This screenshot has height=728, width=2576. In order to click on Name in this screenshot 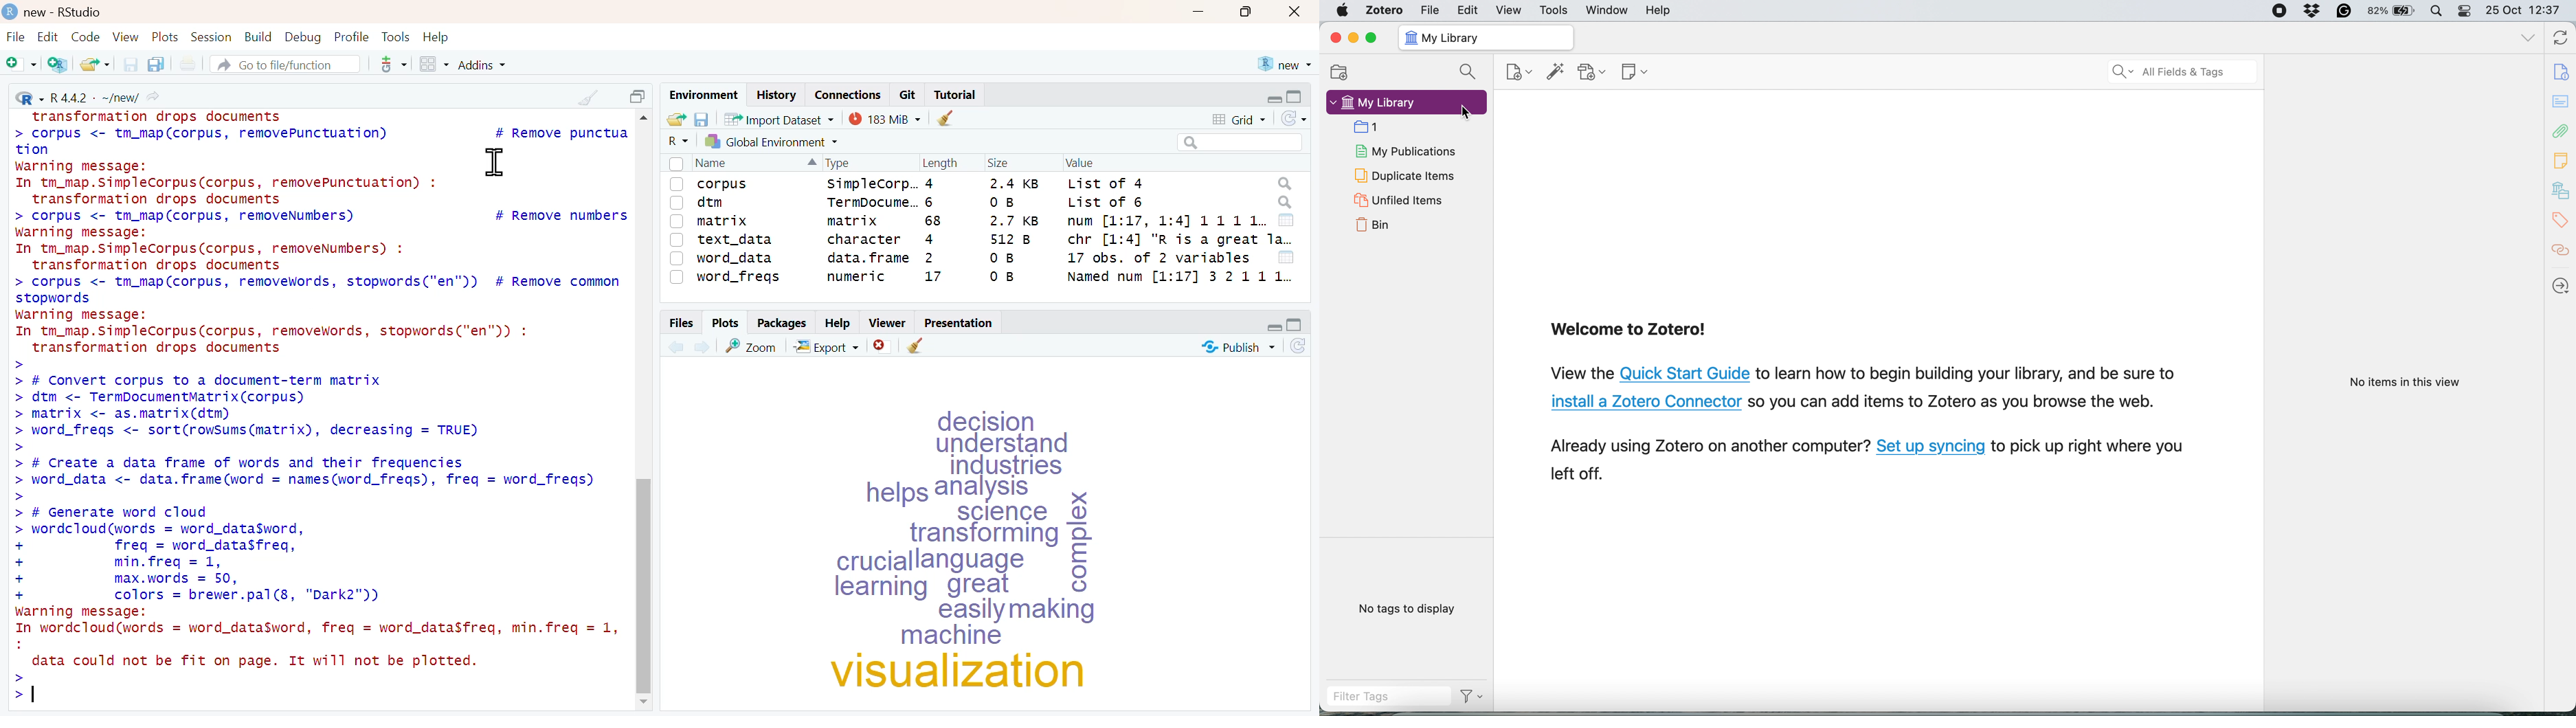, I will do `click(714, 163)`.